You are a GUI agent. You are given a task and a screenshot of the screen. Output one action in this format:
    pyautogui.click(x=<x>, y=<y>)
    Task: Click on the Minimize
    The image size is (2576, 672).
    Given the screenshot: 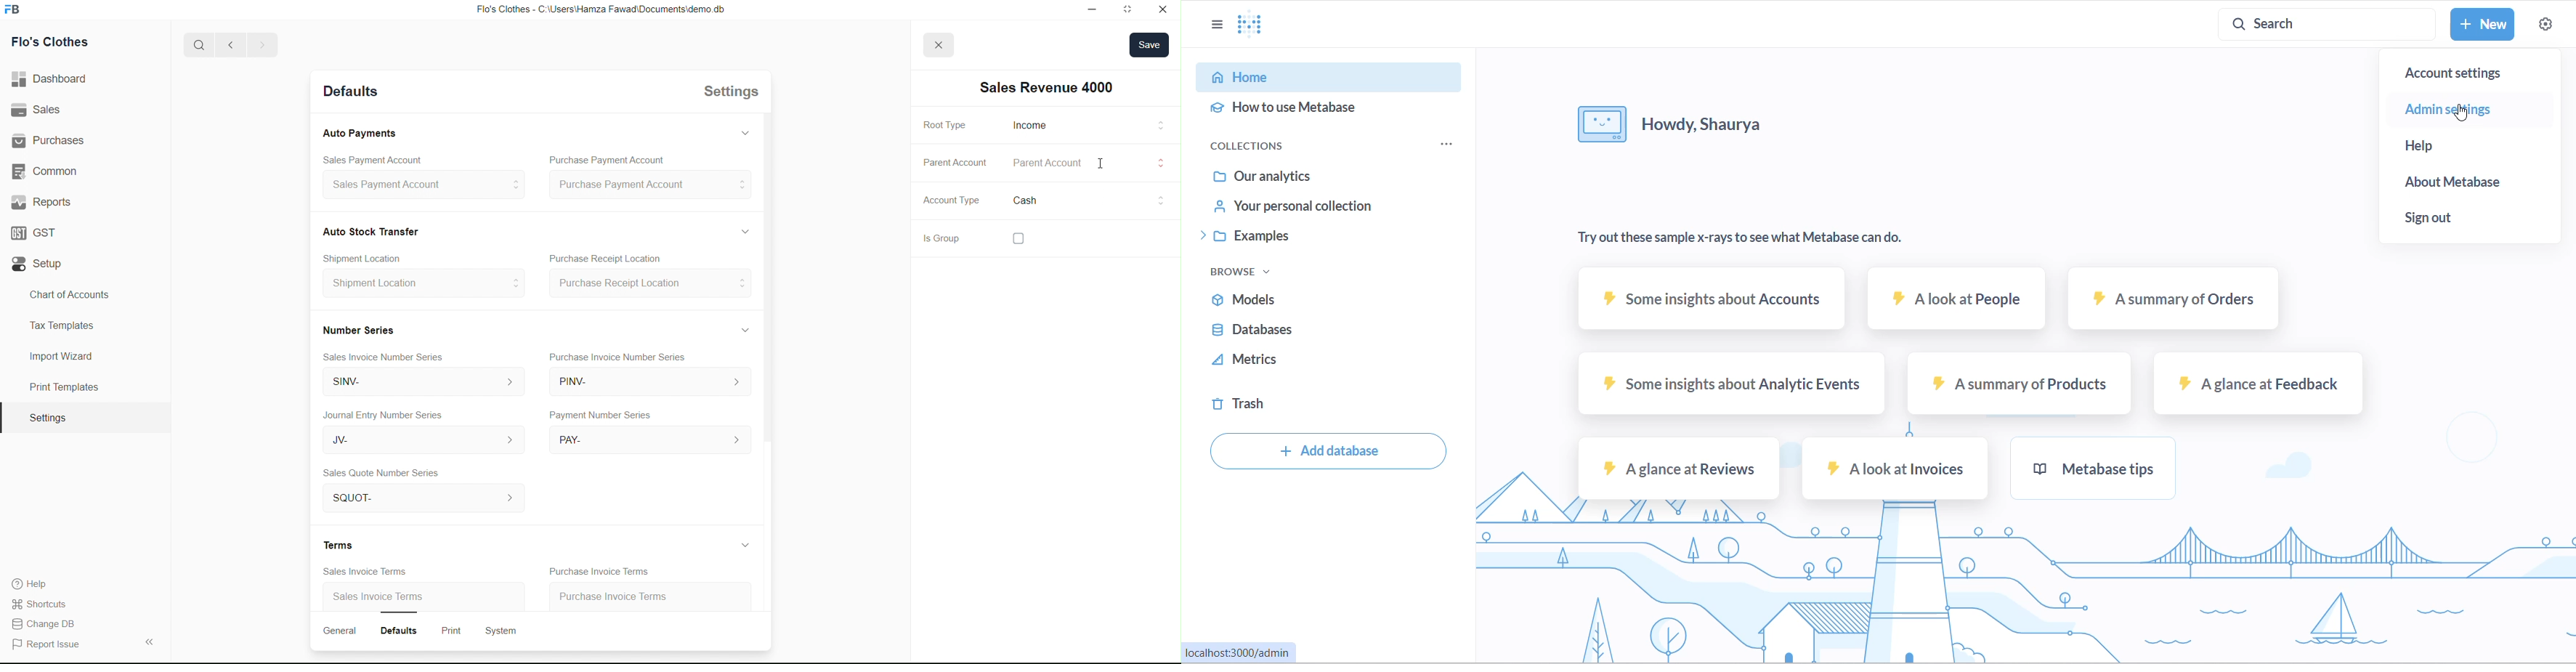 What is the action you would take?
    pyautogui.click(x=1079, y=9)
    